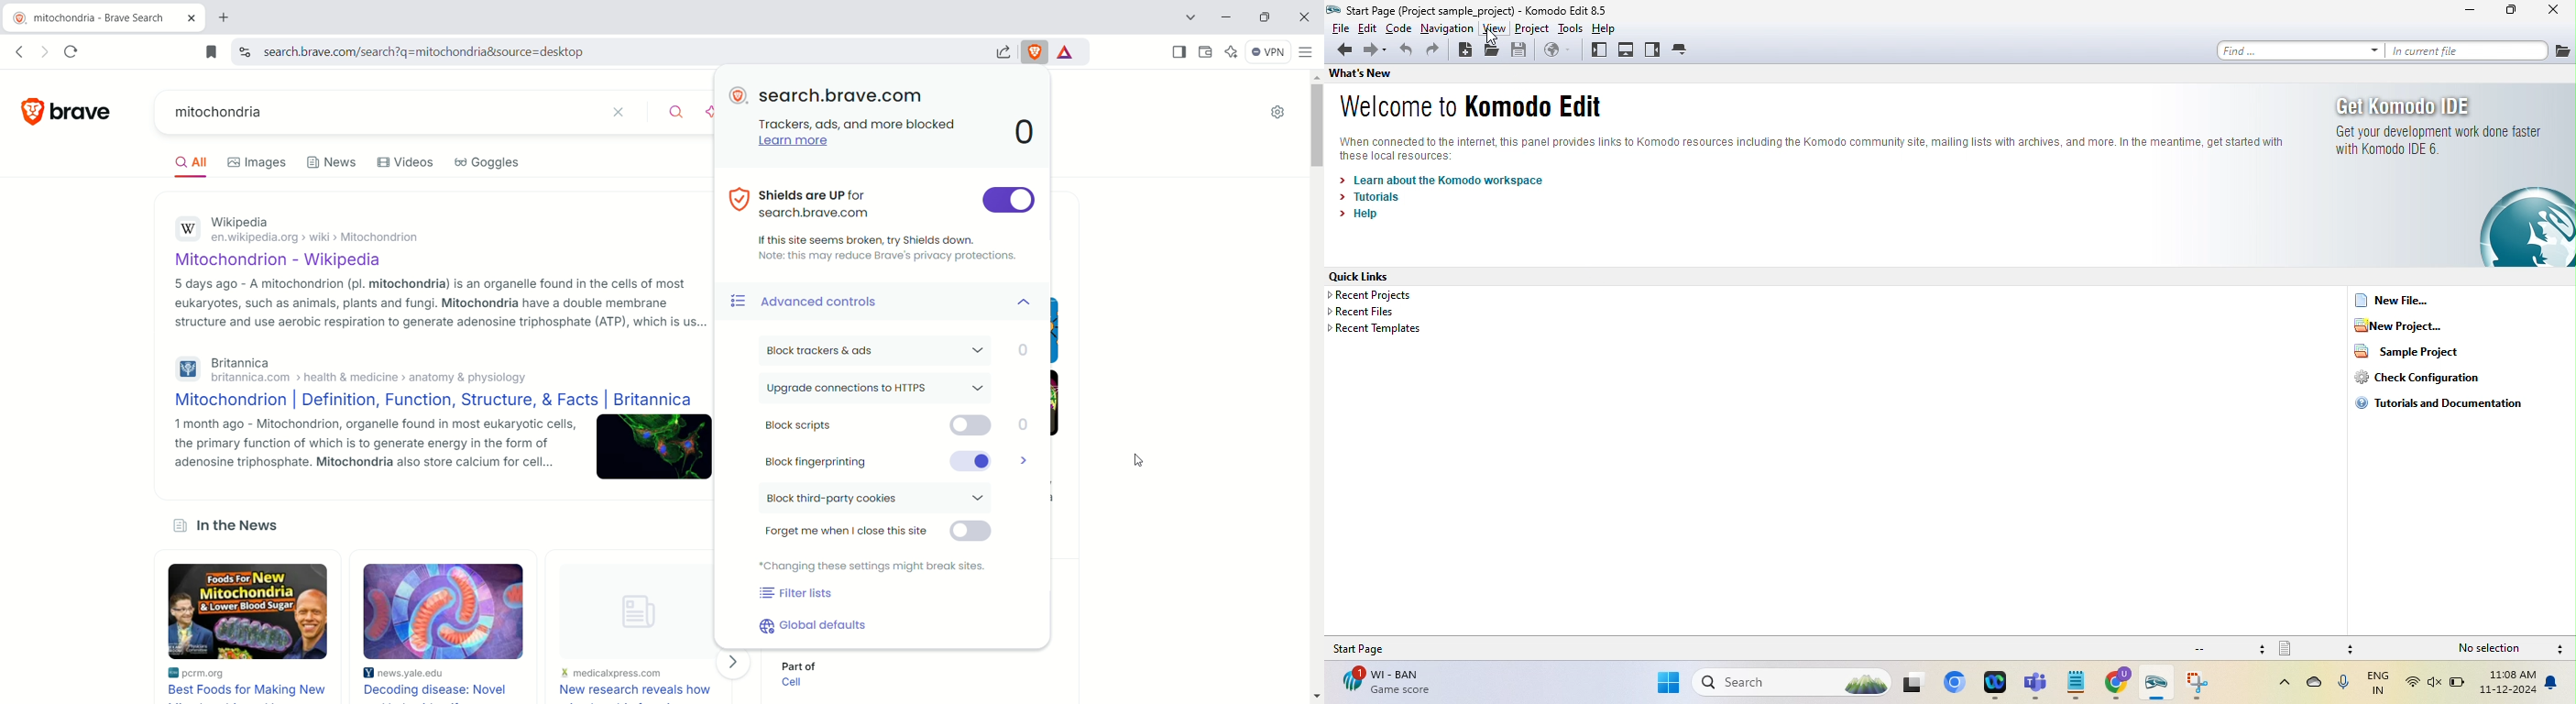 This screenshot has height=728, width=2576. Describe the element at coordinates (1682, 50) in the screenshot. I see `tab` at that location.